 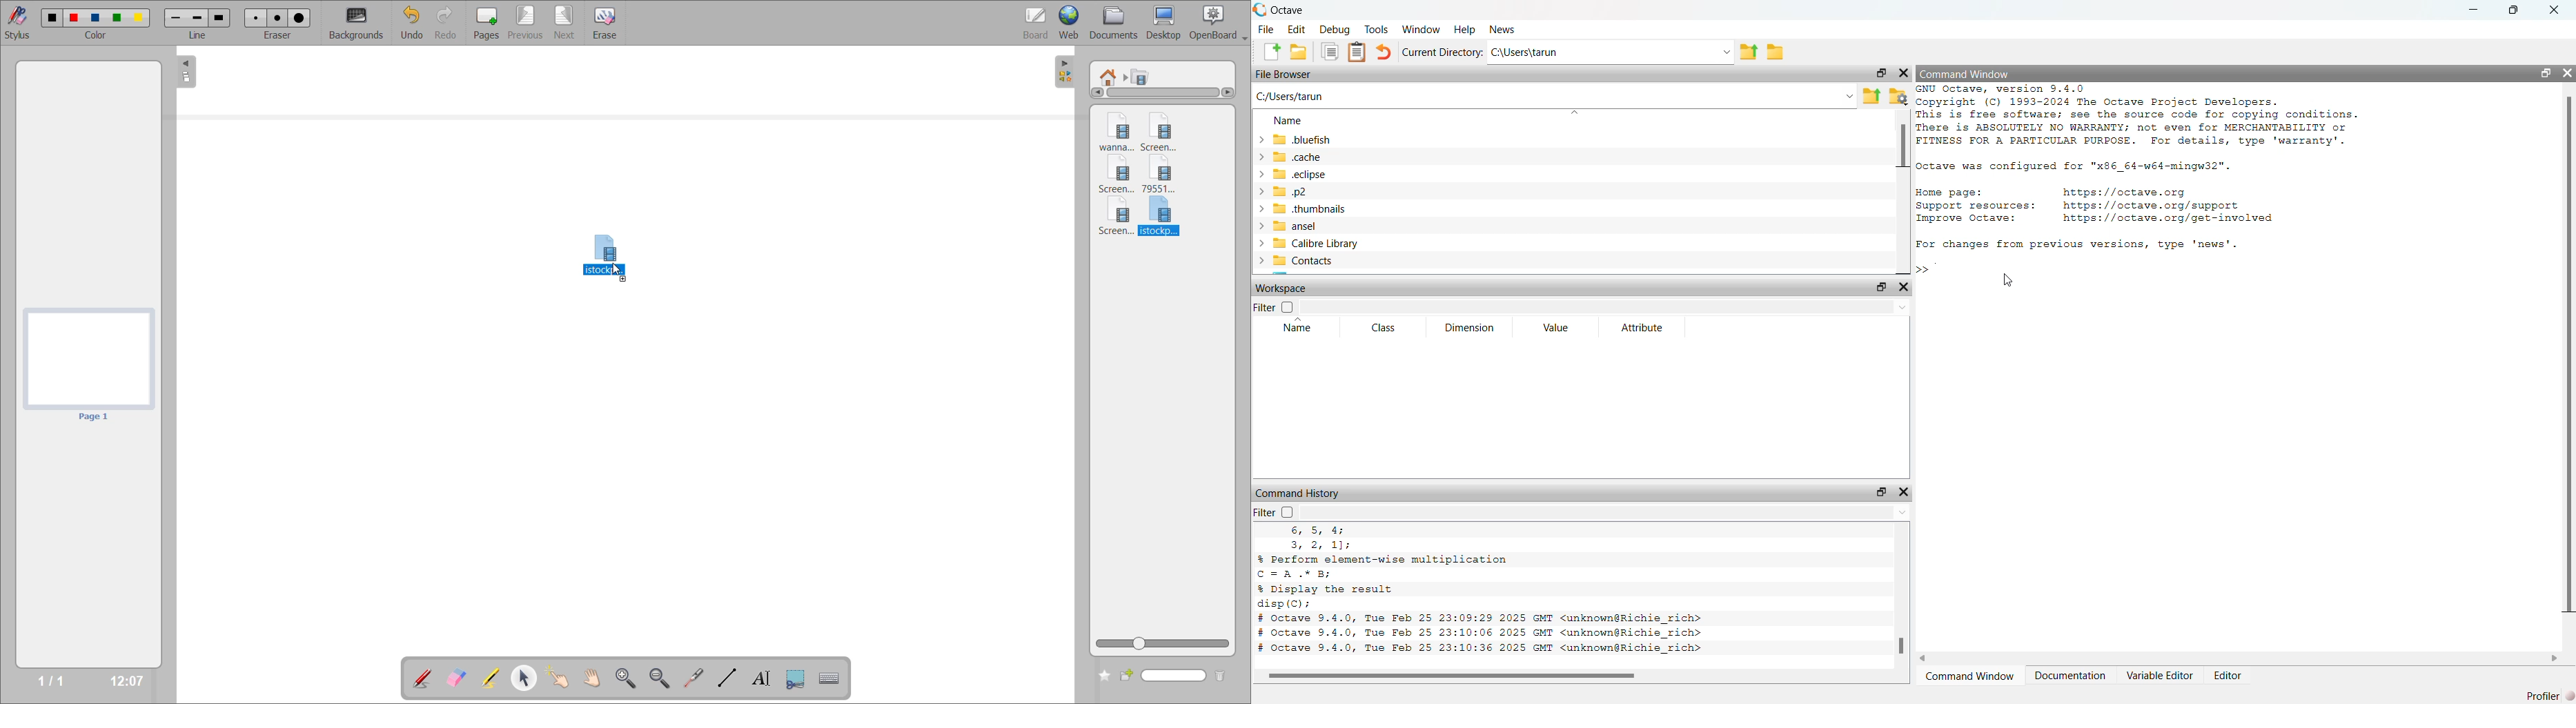 I want to click on Name, so click(x=1288, y=120).